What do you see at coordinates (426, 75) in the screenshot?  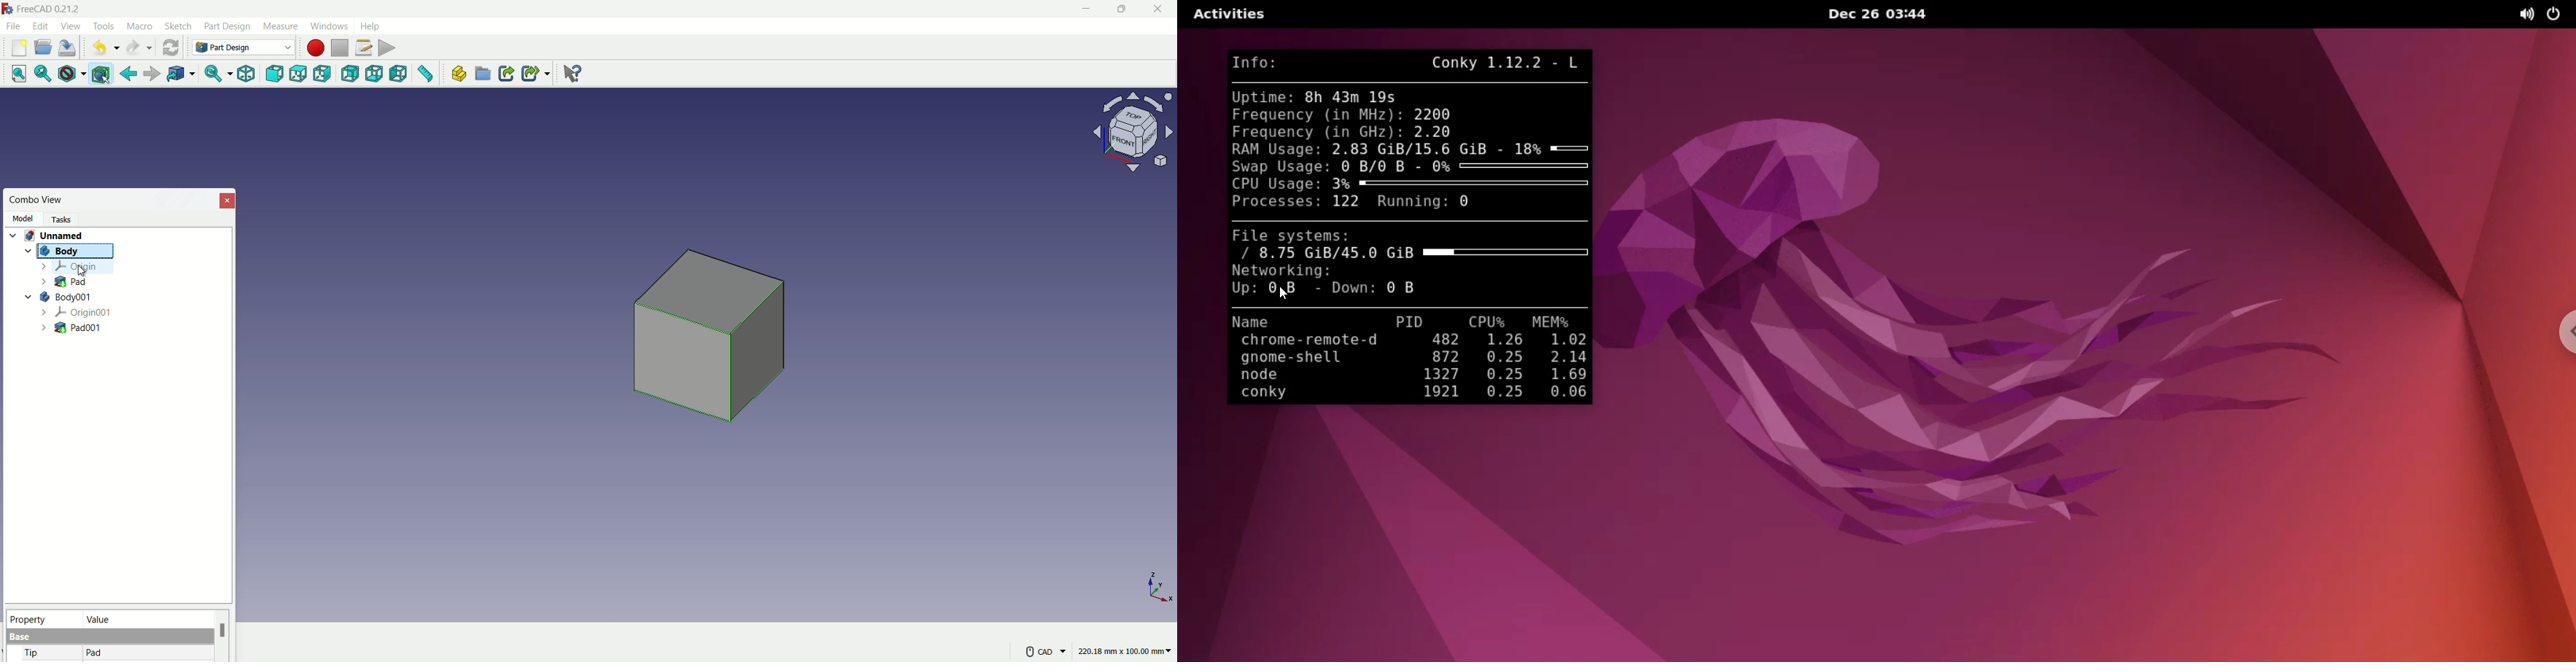 I see `measure` at bounding box center [426, 75].